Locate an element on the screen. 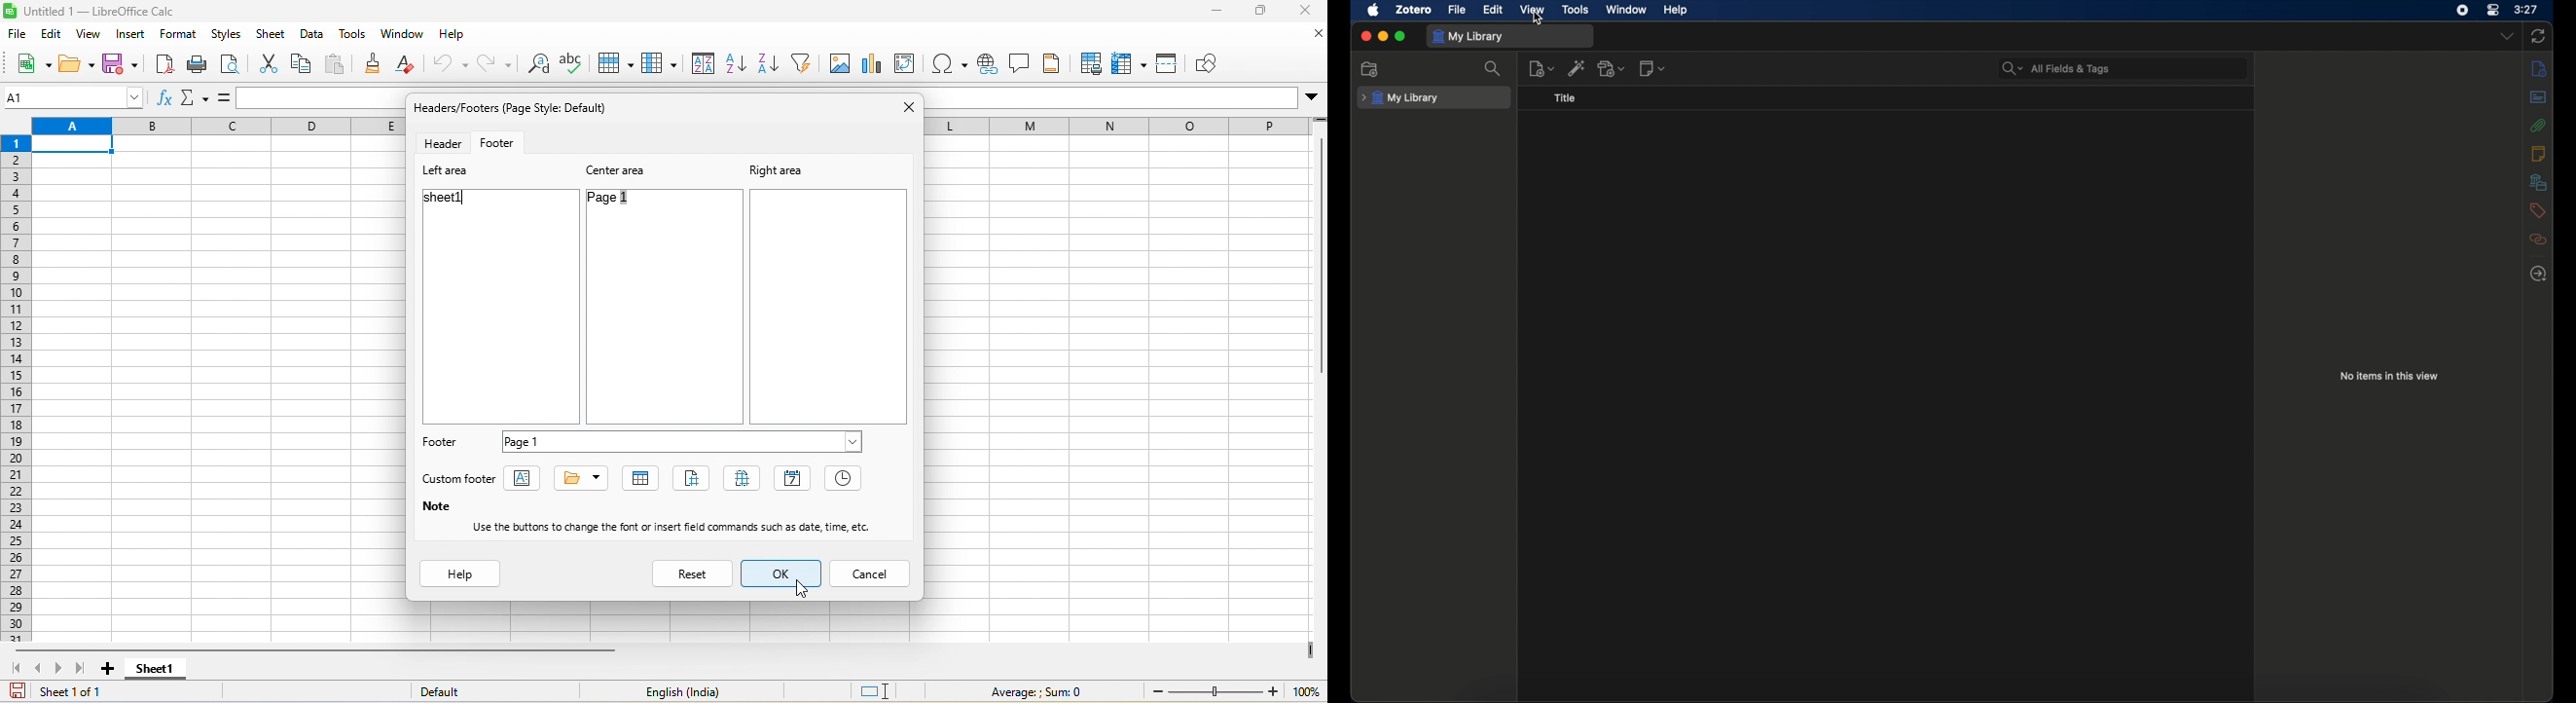 The width and height of the screenshot is (2576, 728). show draw function is located at coordinates (1214, 62).